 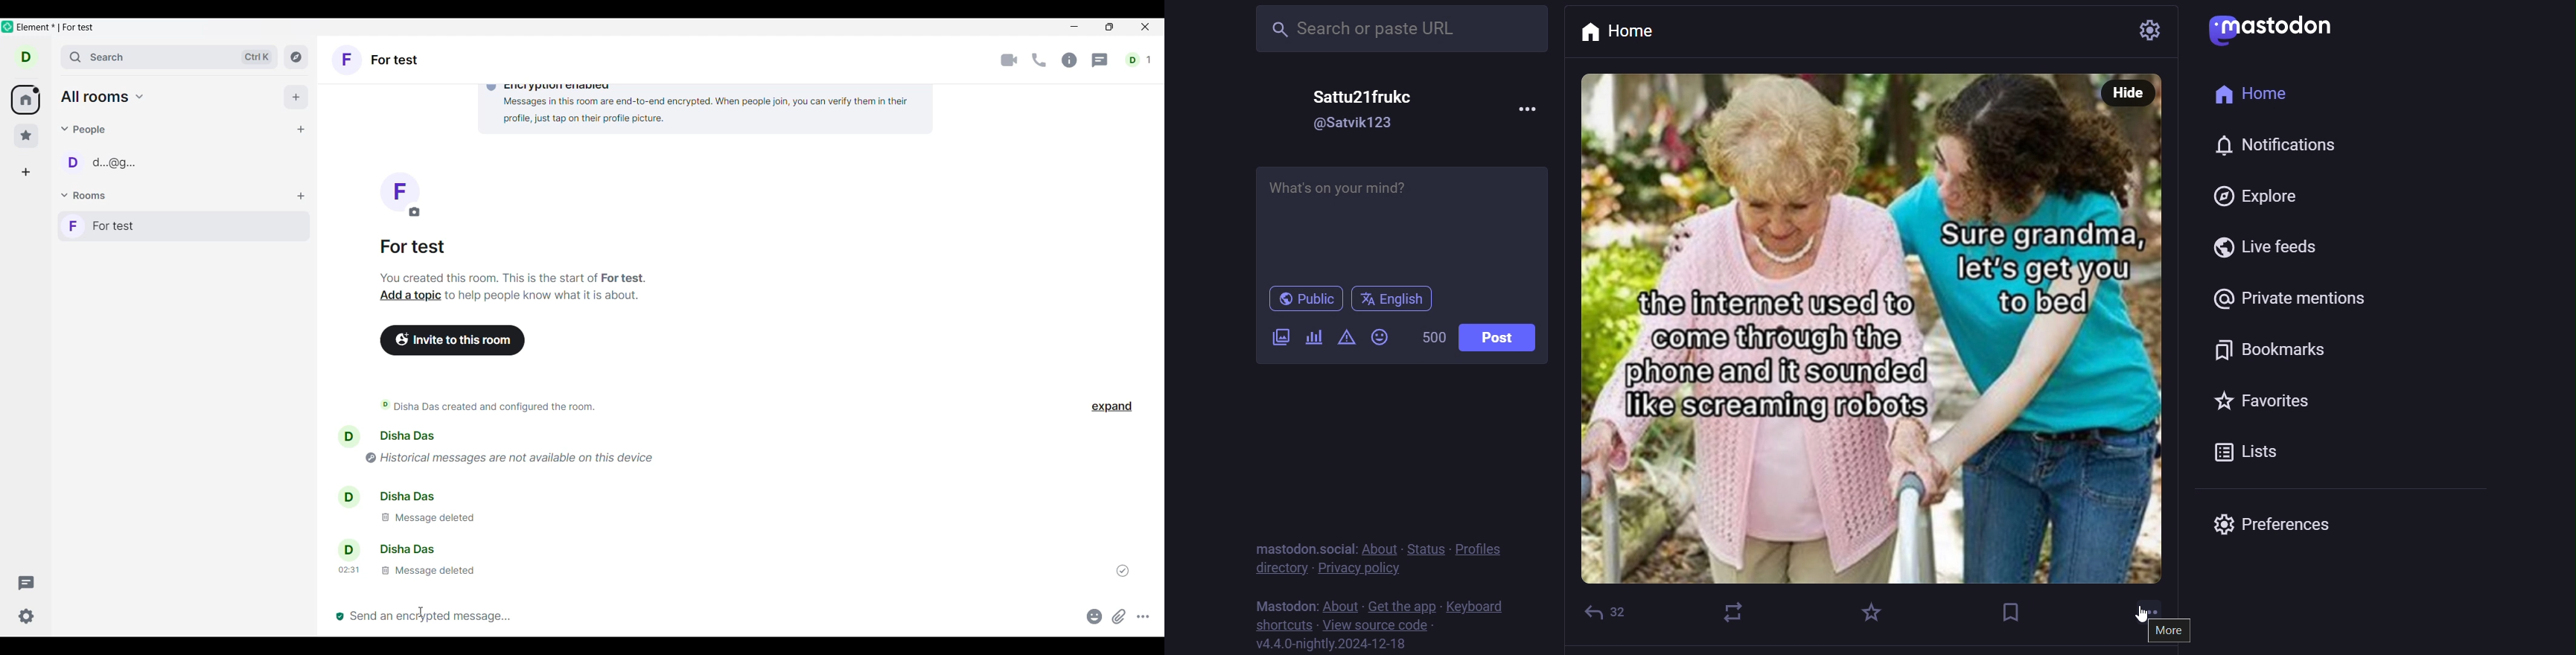 What do you see at coordinates (86, 129) in the screenshot?
I see `People ` at bounding box center [86, 129].